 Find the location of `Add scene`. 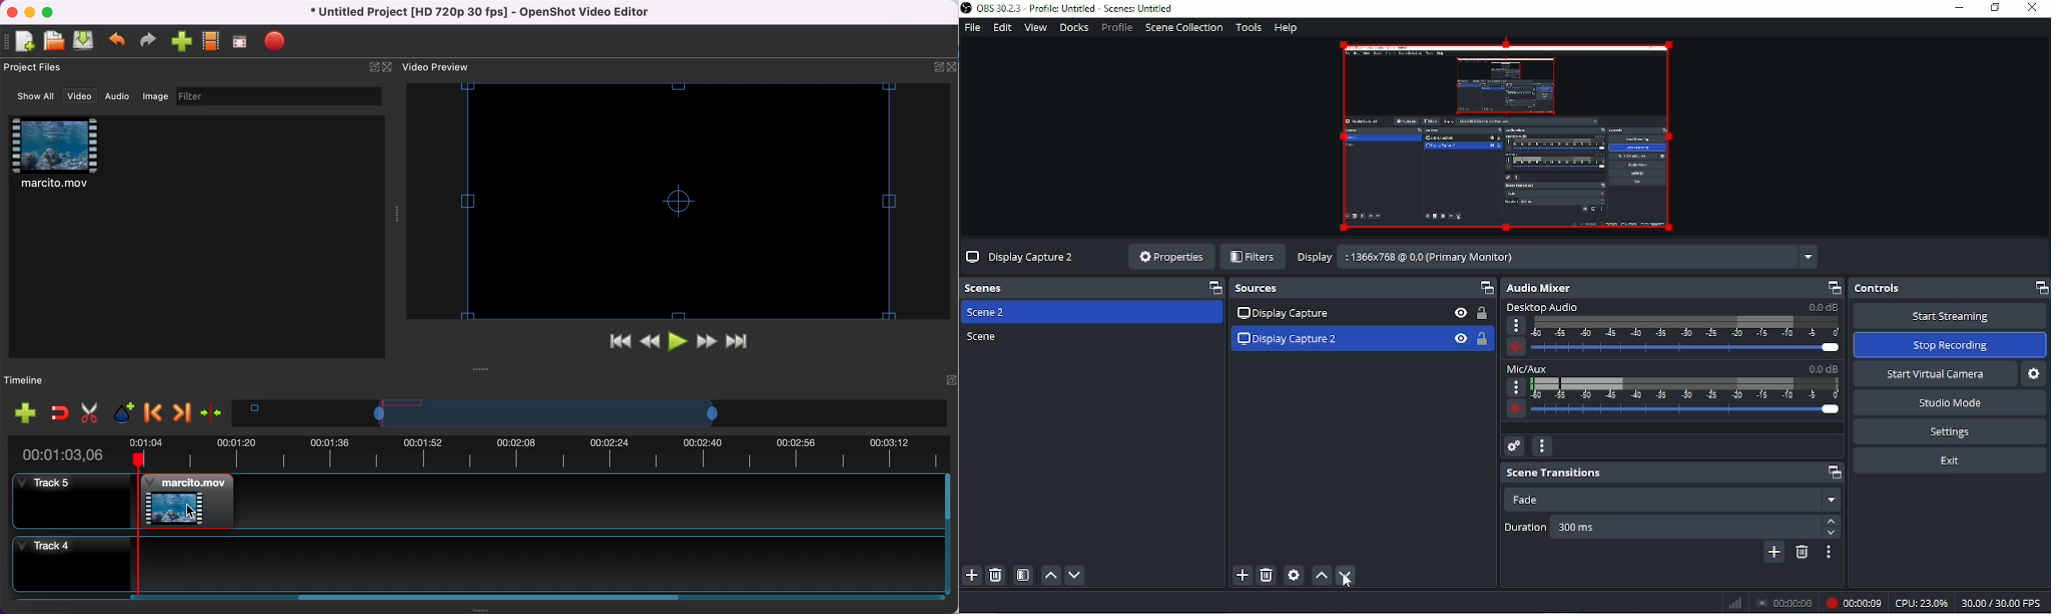

Add scene is located at coordinates (971, 576).